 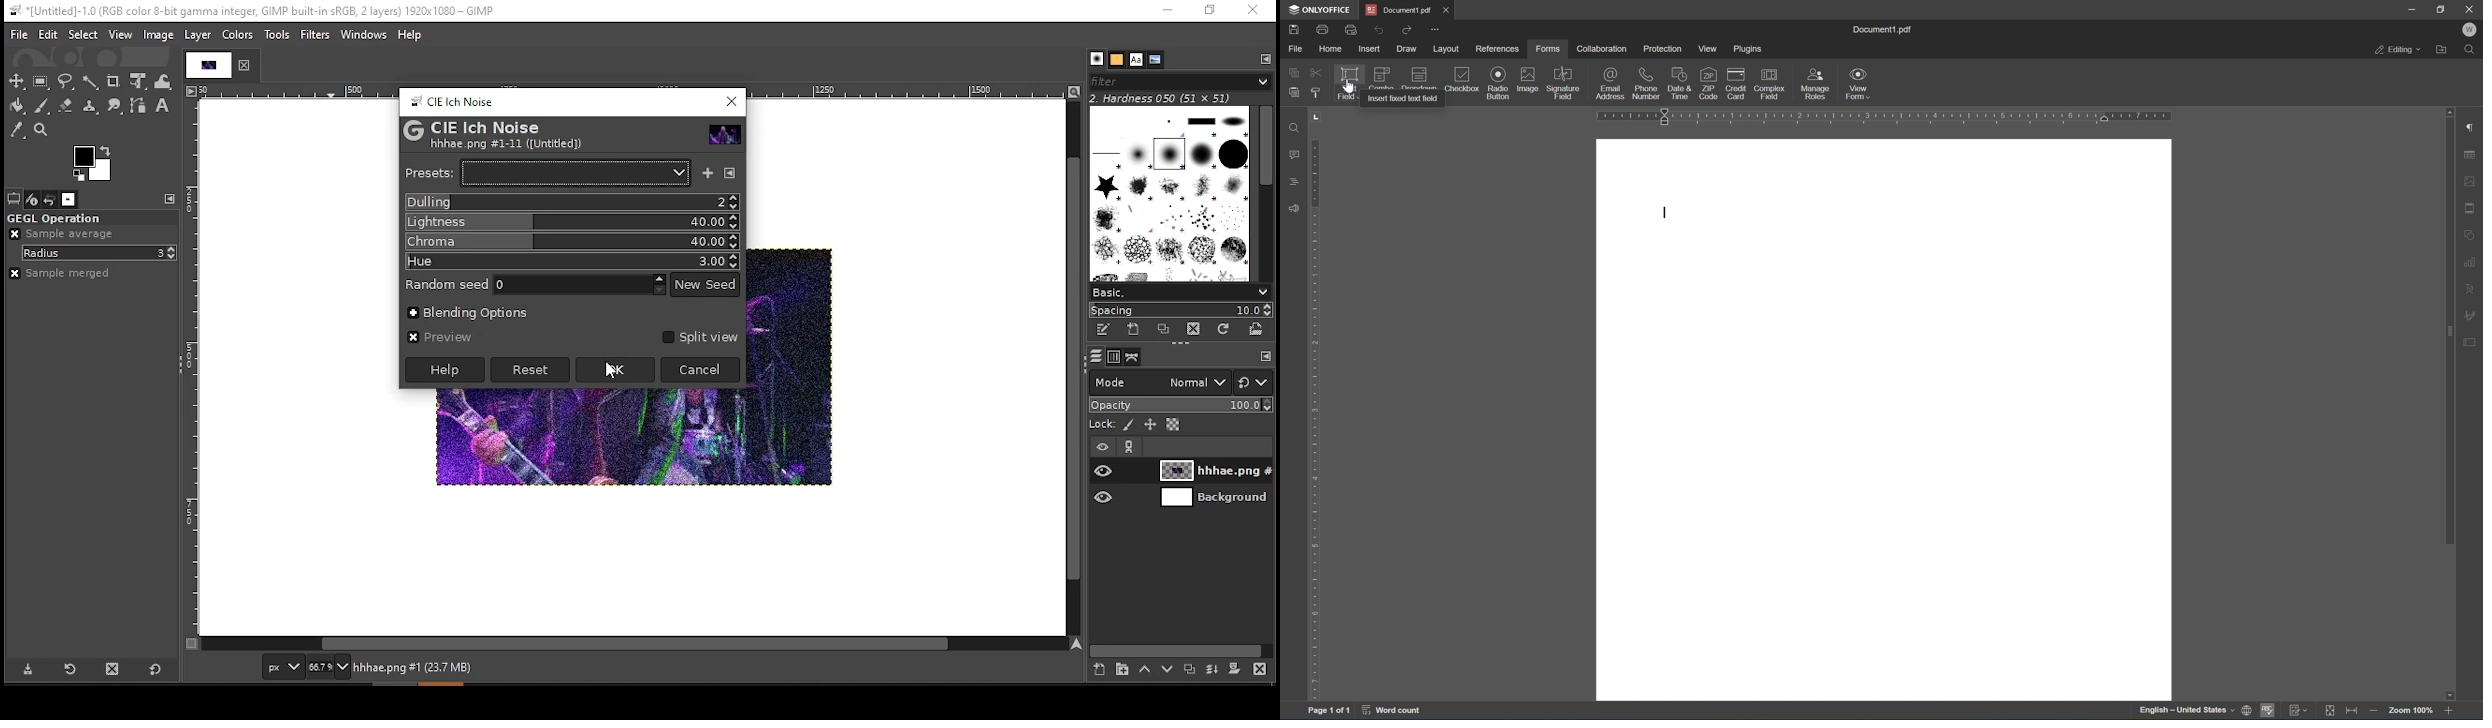 I want to click on close, so click(x=2470, y=8).